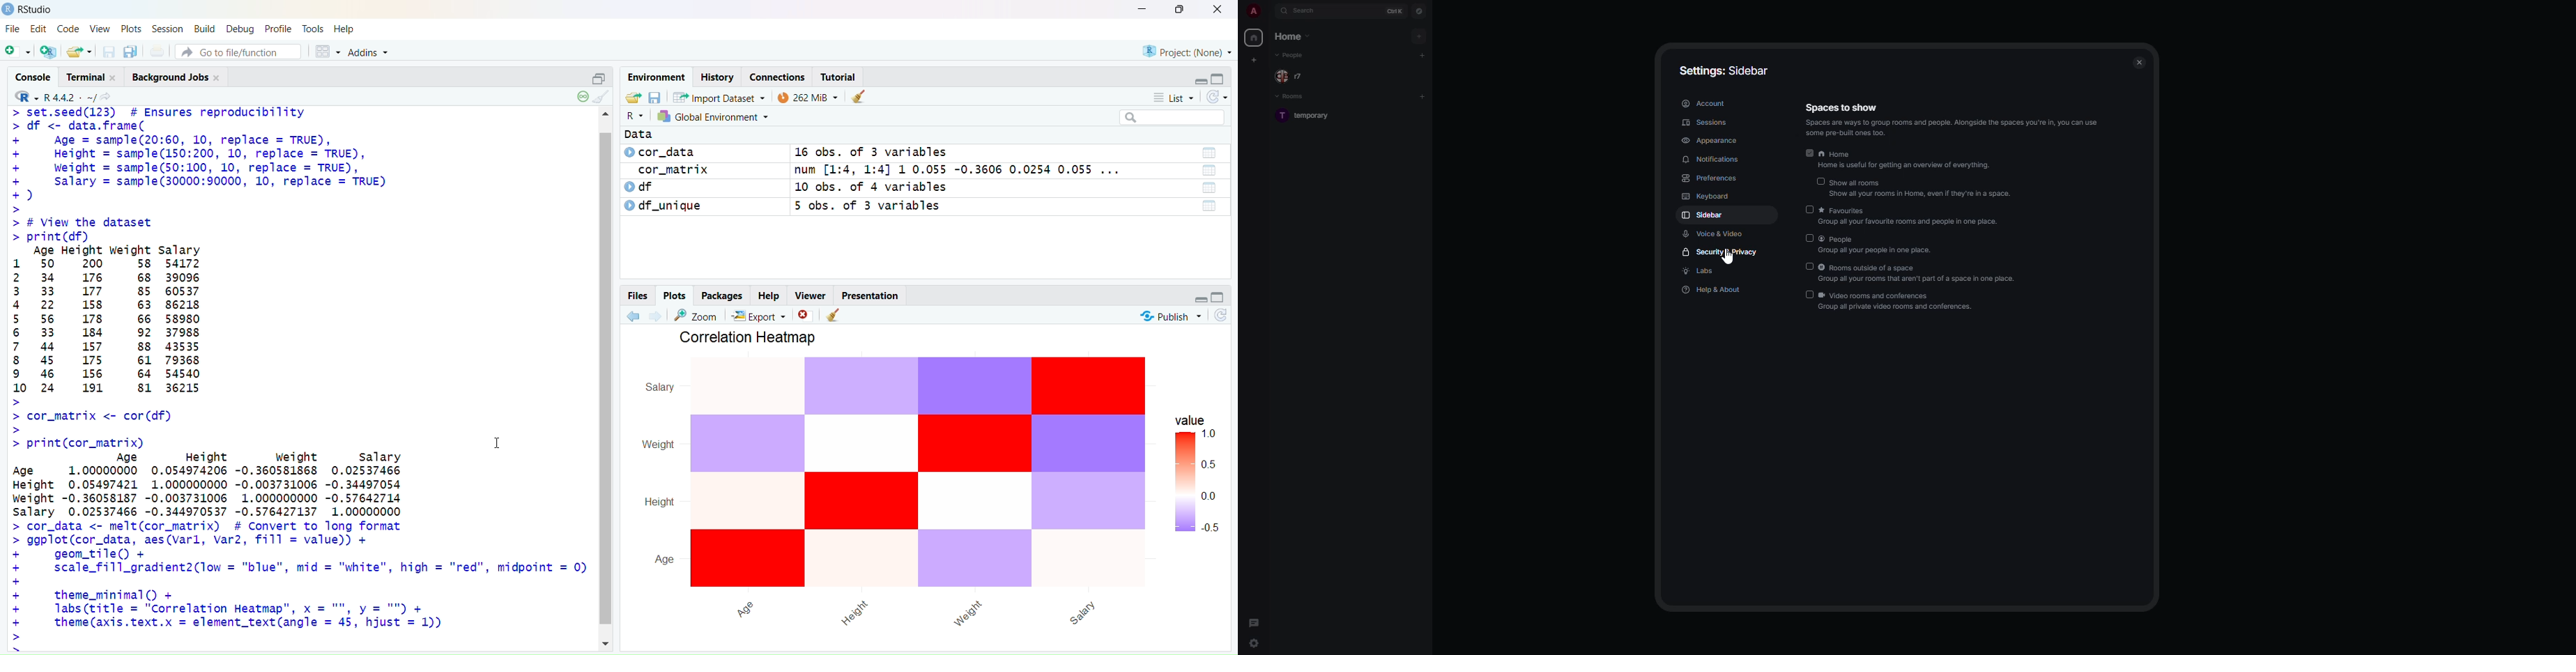 This screenshot has height=672, width=2576. I want to click on Console, so click(37, 76).